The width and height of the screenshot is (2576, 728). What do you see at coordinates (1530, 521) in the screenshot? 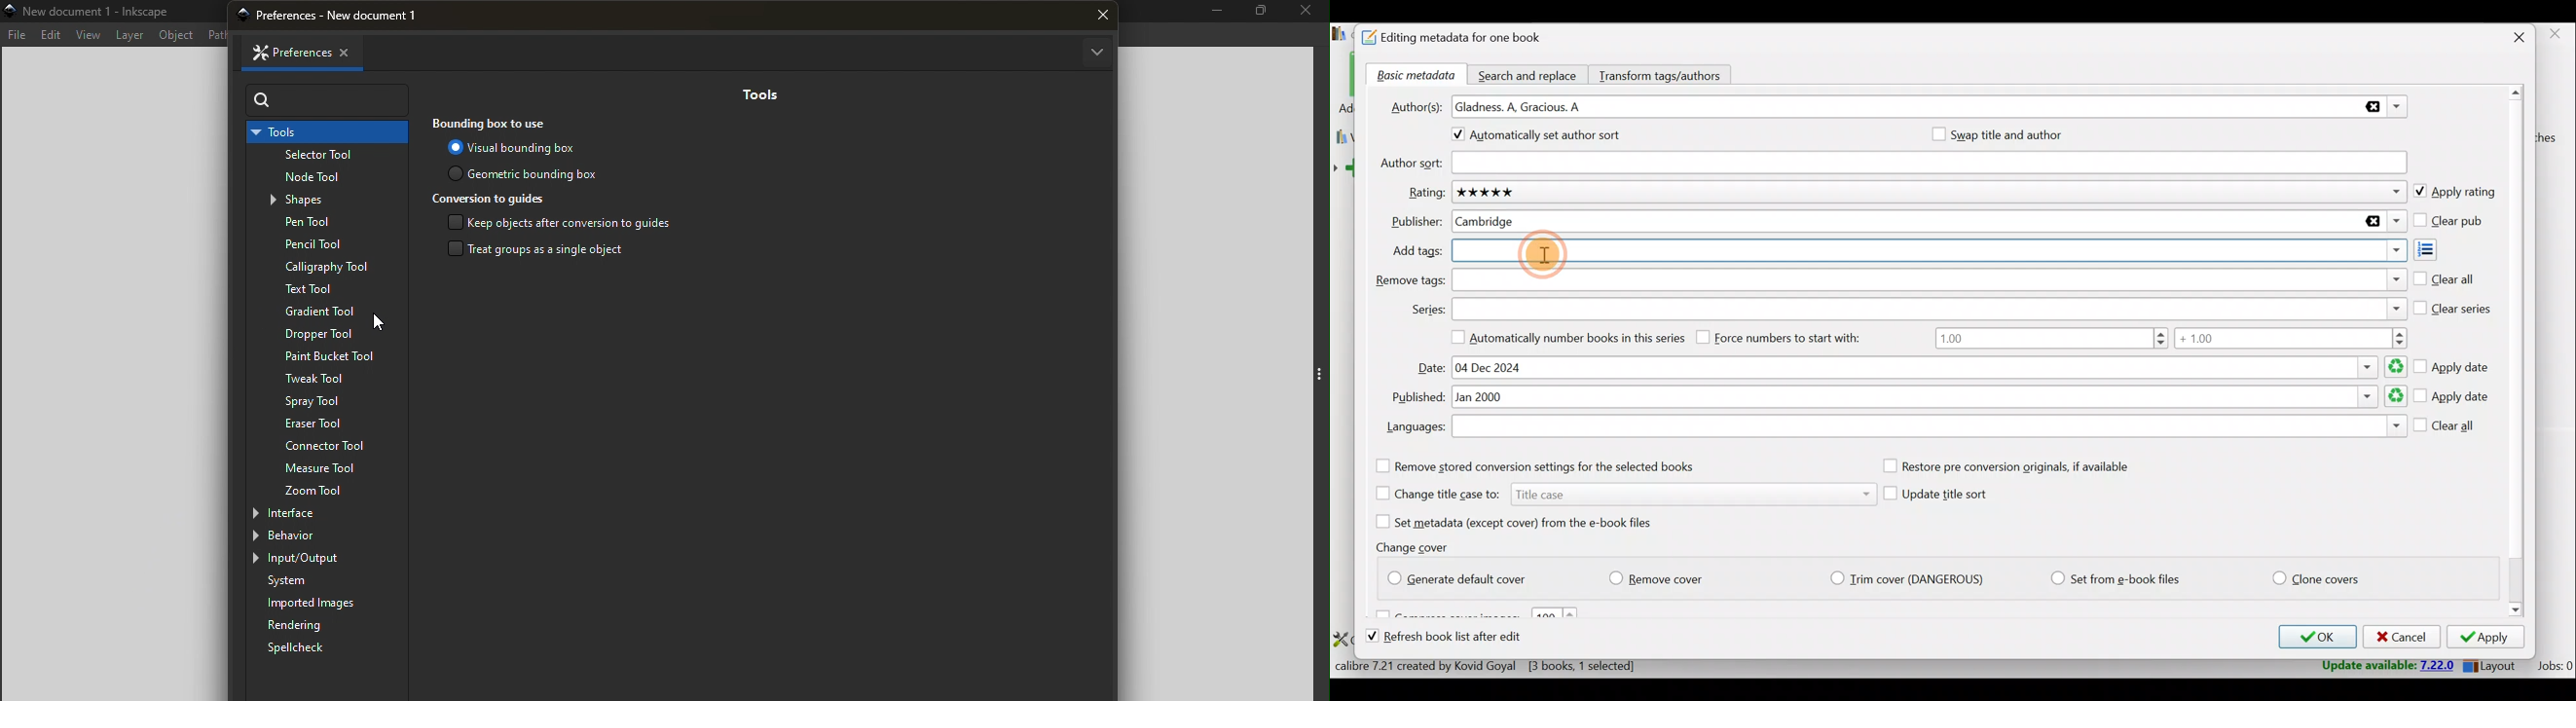
I see `Set metadata (except cover) from the e-book files` at bounding box center [1530, 521].